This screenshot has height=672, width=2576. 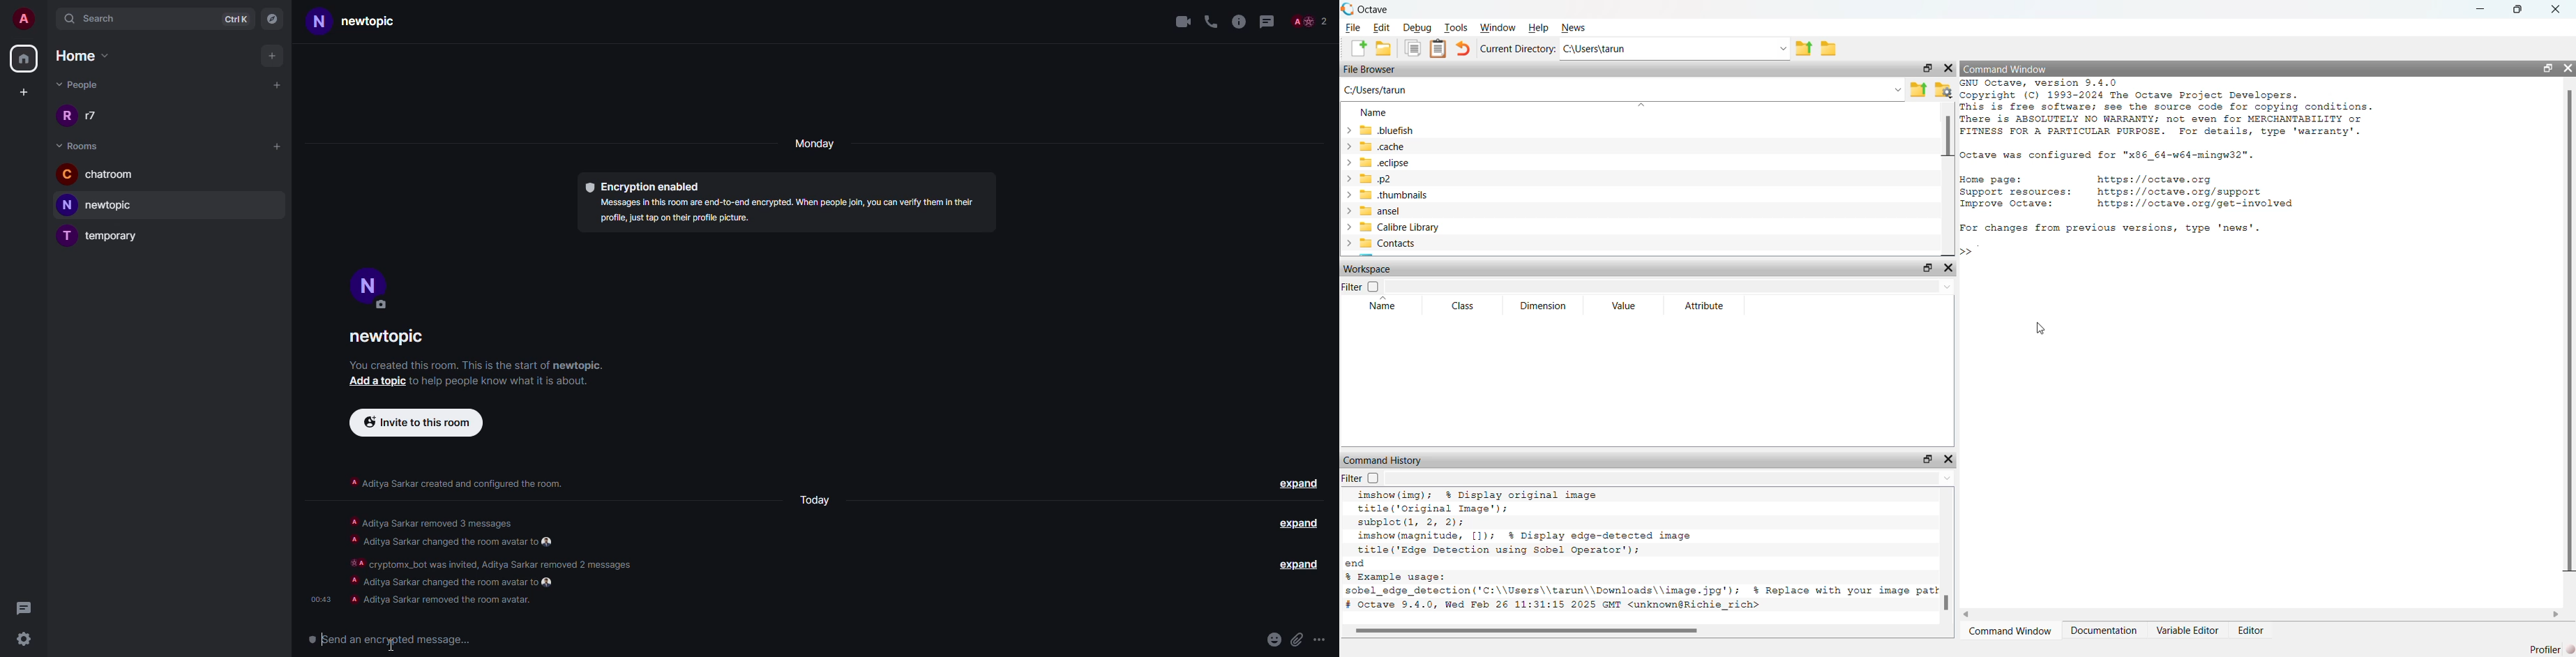 What do you see at coordinates (1353, 29) in the screenshot?
I see `File` at bounding box center [1353, 29].